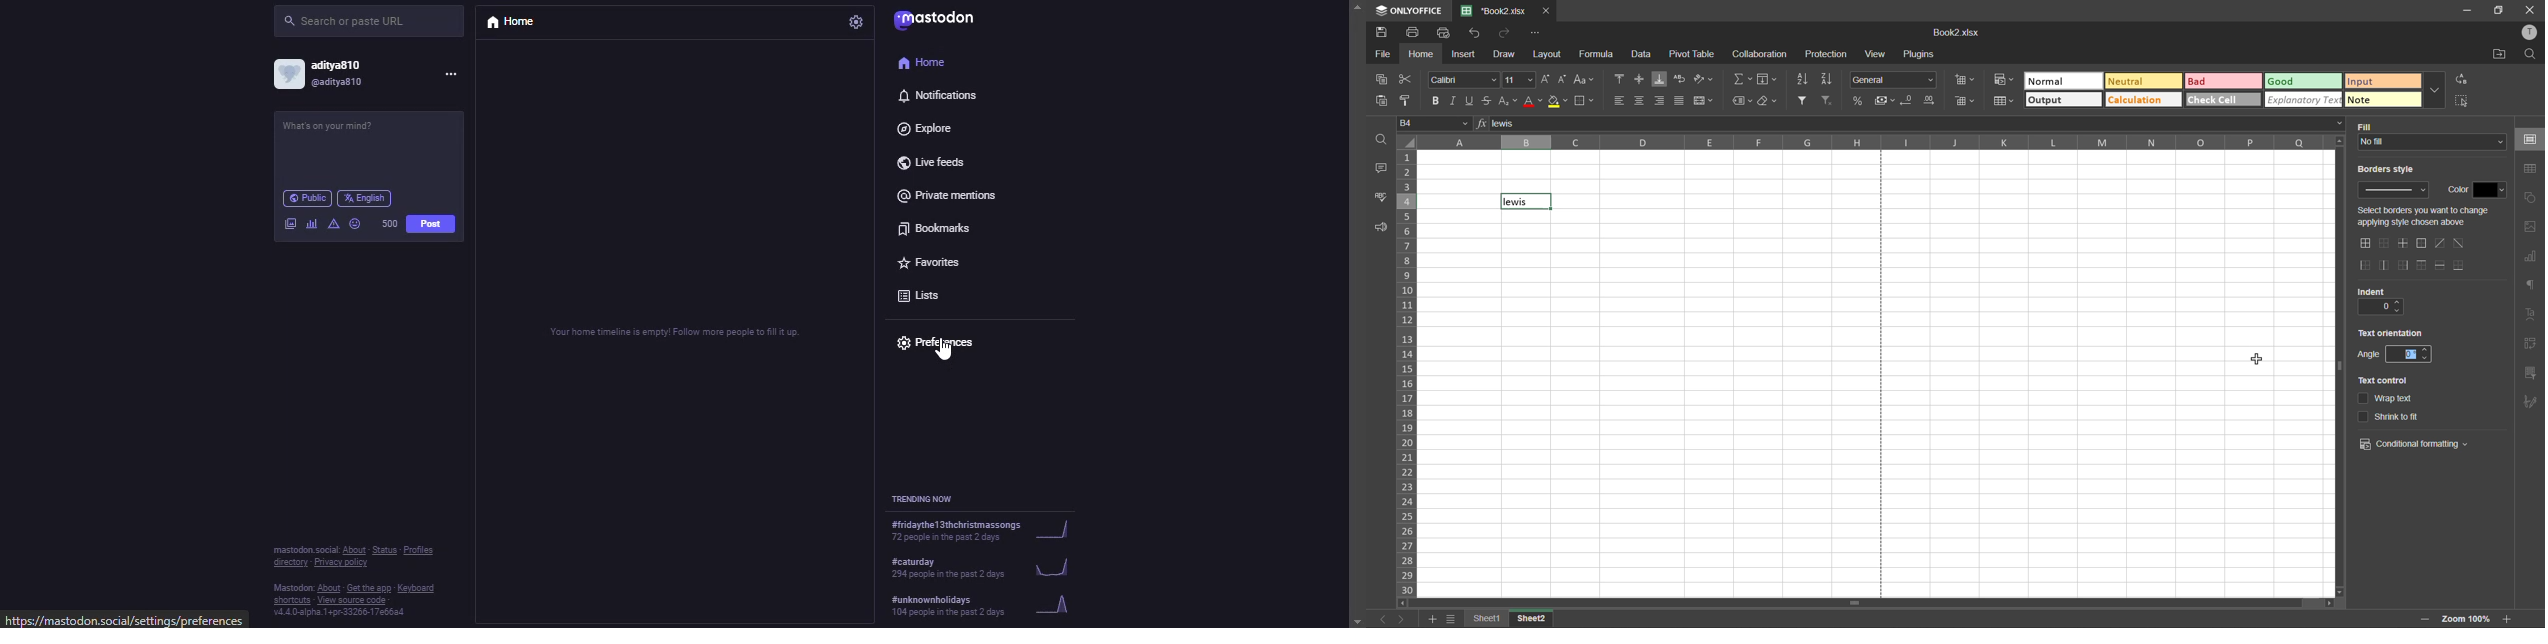  What do you see at coordinates (2393, 332) in the screenshot?
I see `text orientation ` at bounding box center [2393, 332].